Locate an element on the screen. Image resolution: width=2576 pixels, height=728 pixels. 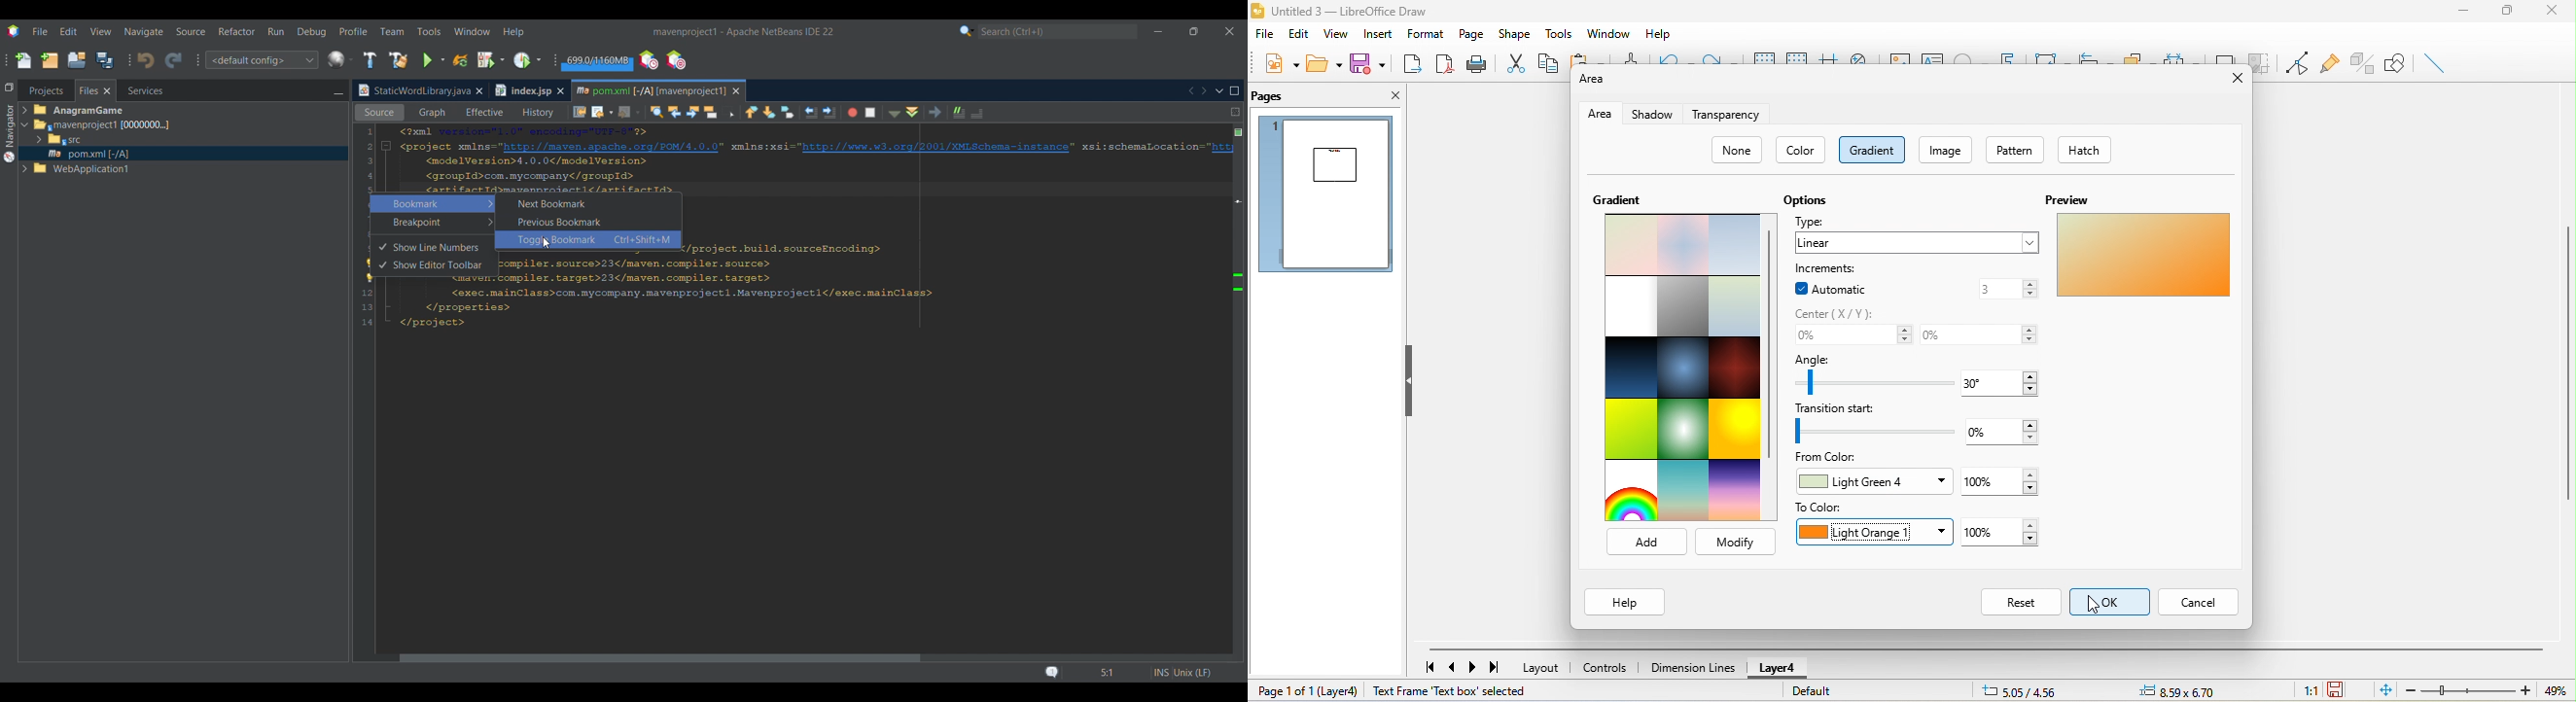
submarine is located at coordinates (1735, 307).